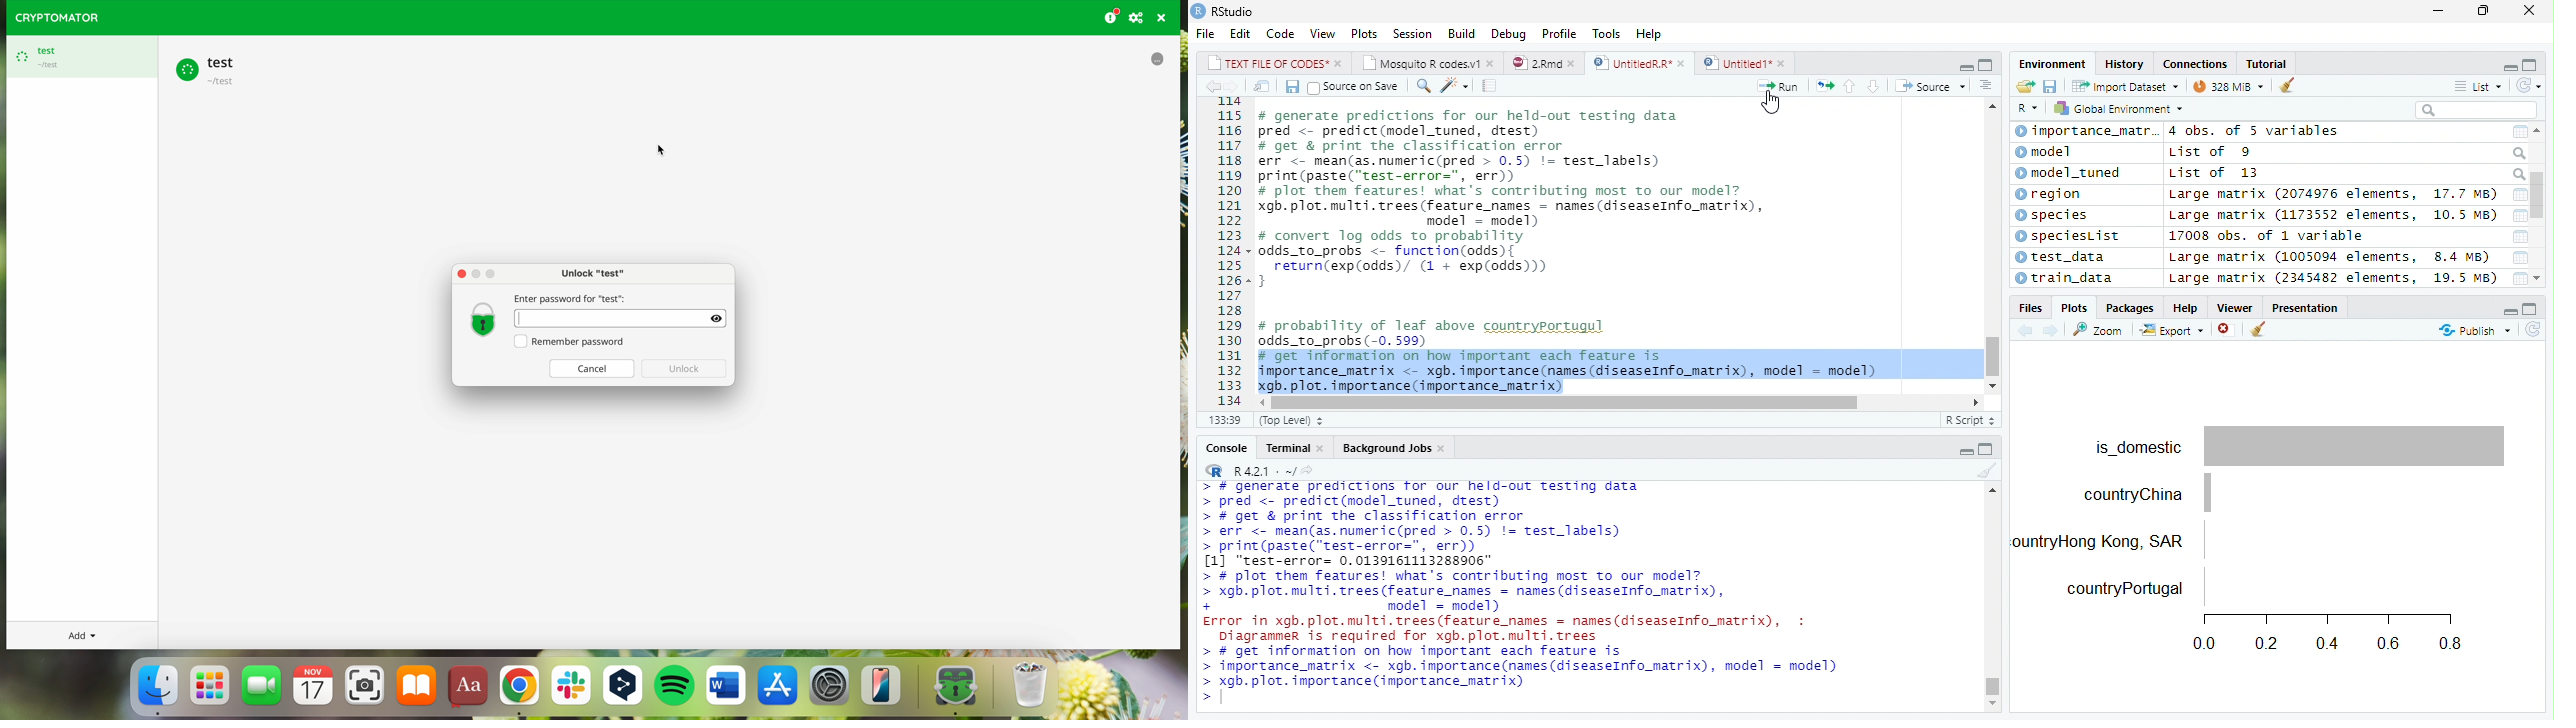 This screenshot has height=728, width=2576. Describe the element at coordinates (2259, 330) in the screenshot. I see `Clean` at that location.